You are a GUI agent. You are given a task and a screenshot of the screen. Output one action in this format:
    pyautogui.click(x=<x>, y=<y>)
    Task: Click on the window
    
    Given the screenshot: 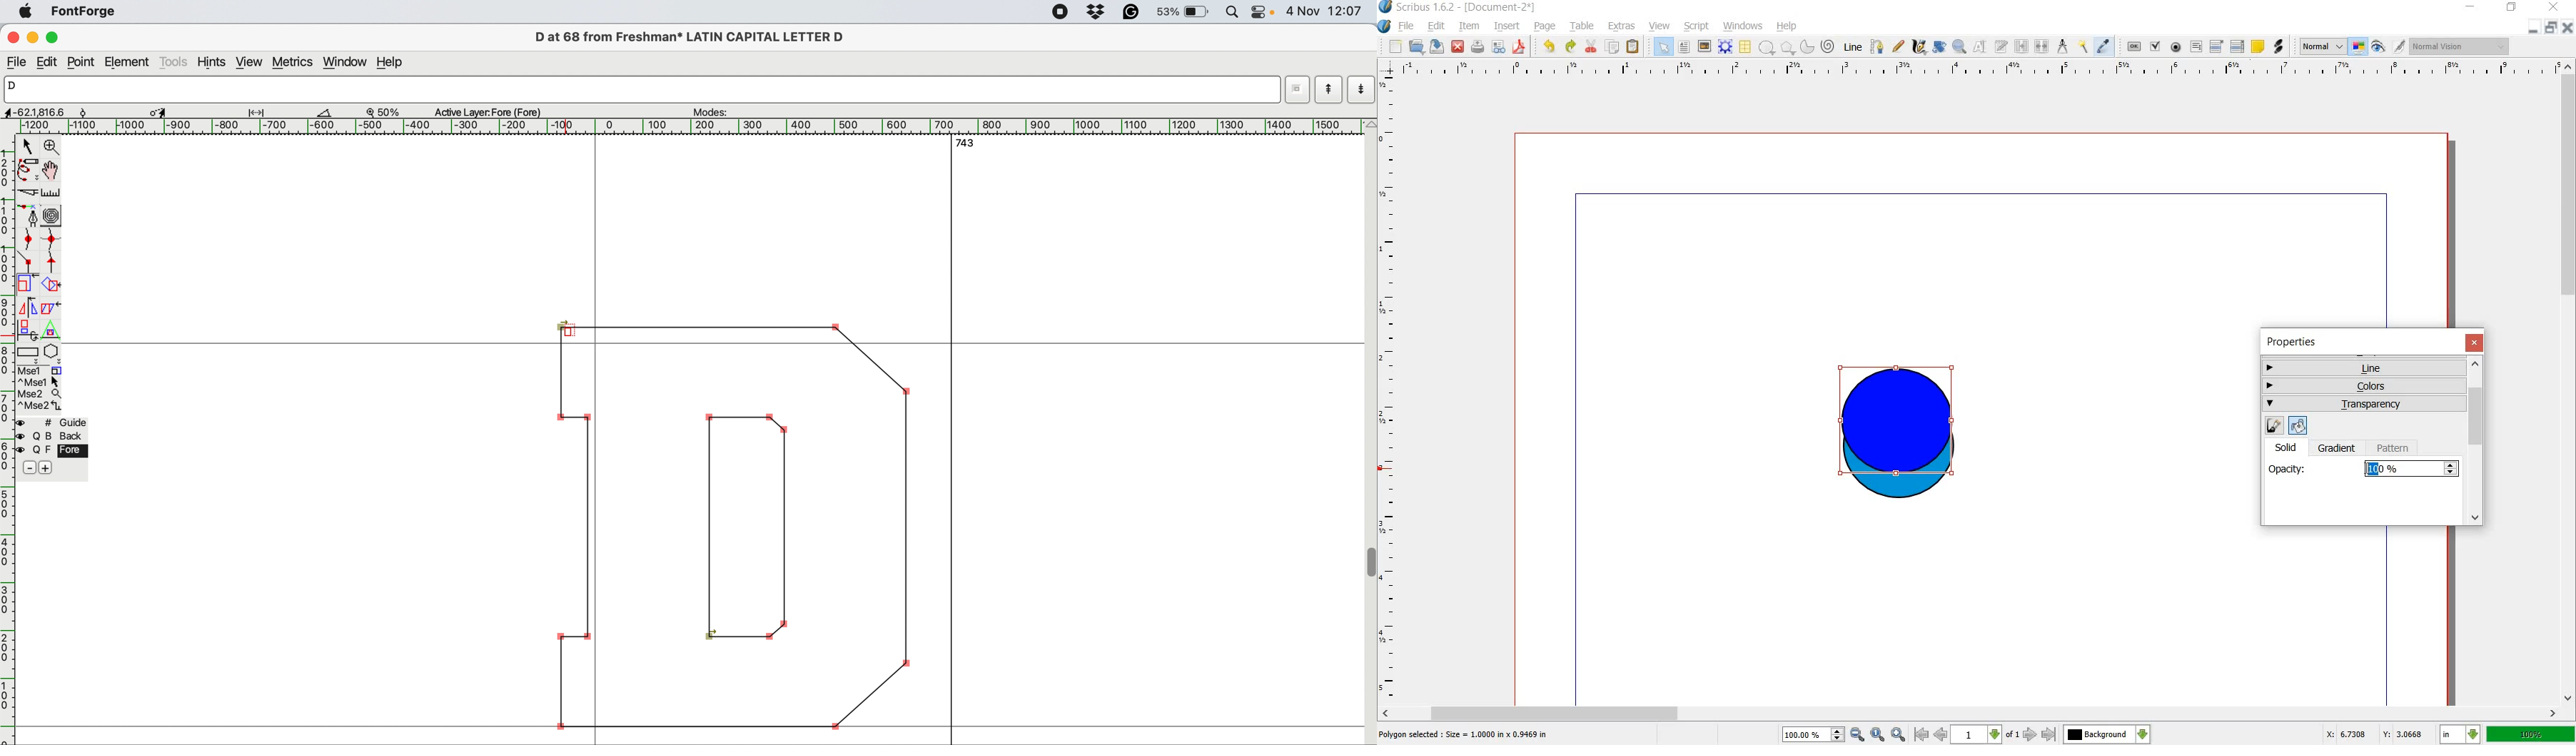 What is the action you would take?
    pyautogui.click(x=346, y=63)
    